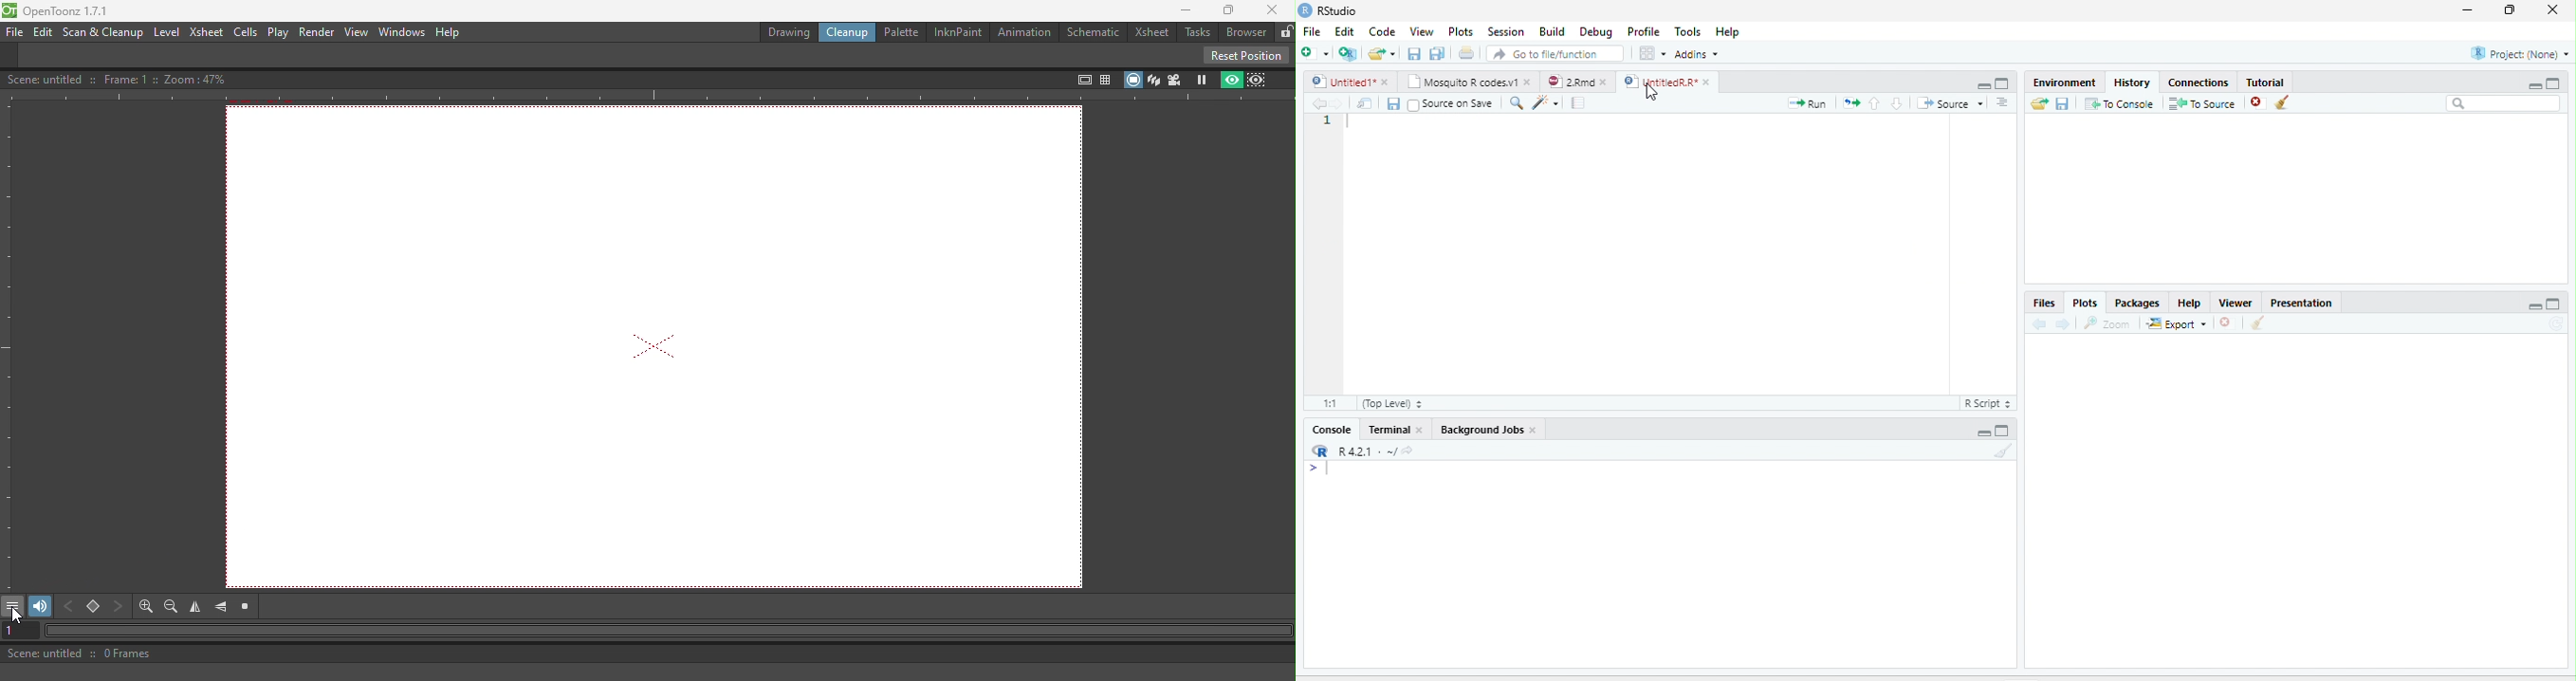 The image size is (2576, 700). Describe the element at coordinates (1383, 31) in the screenshot. I see `Code` at that location.